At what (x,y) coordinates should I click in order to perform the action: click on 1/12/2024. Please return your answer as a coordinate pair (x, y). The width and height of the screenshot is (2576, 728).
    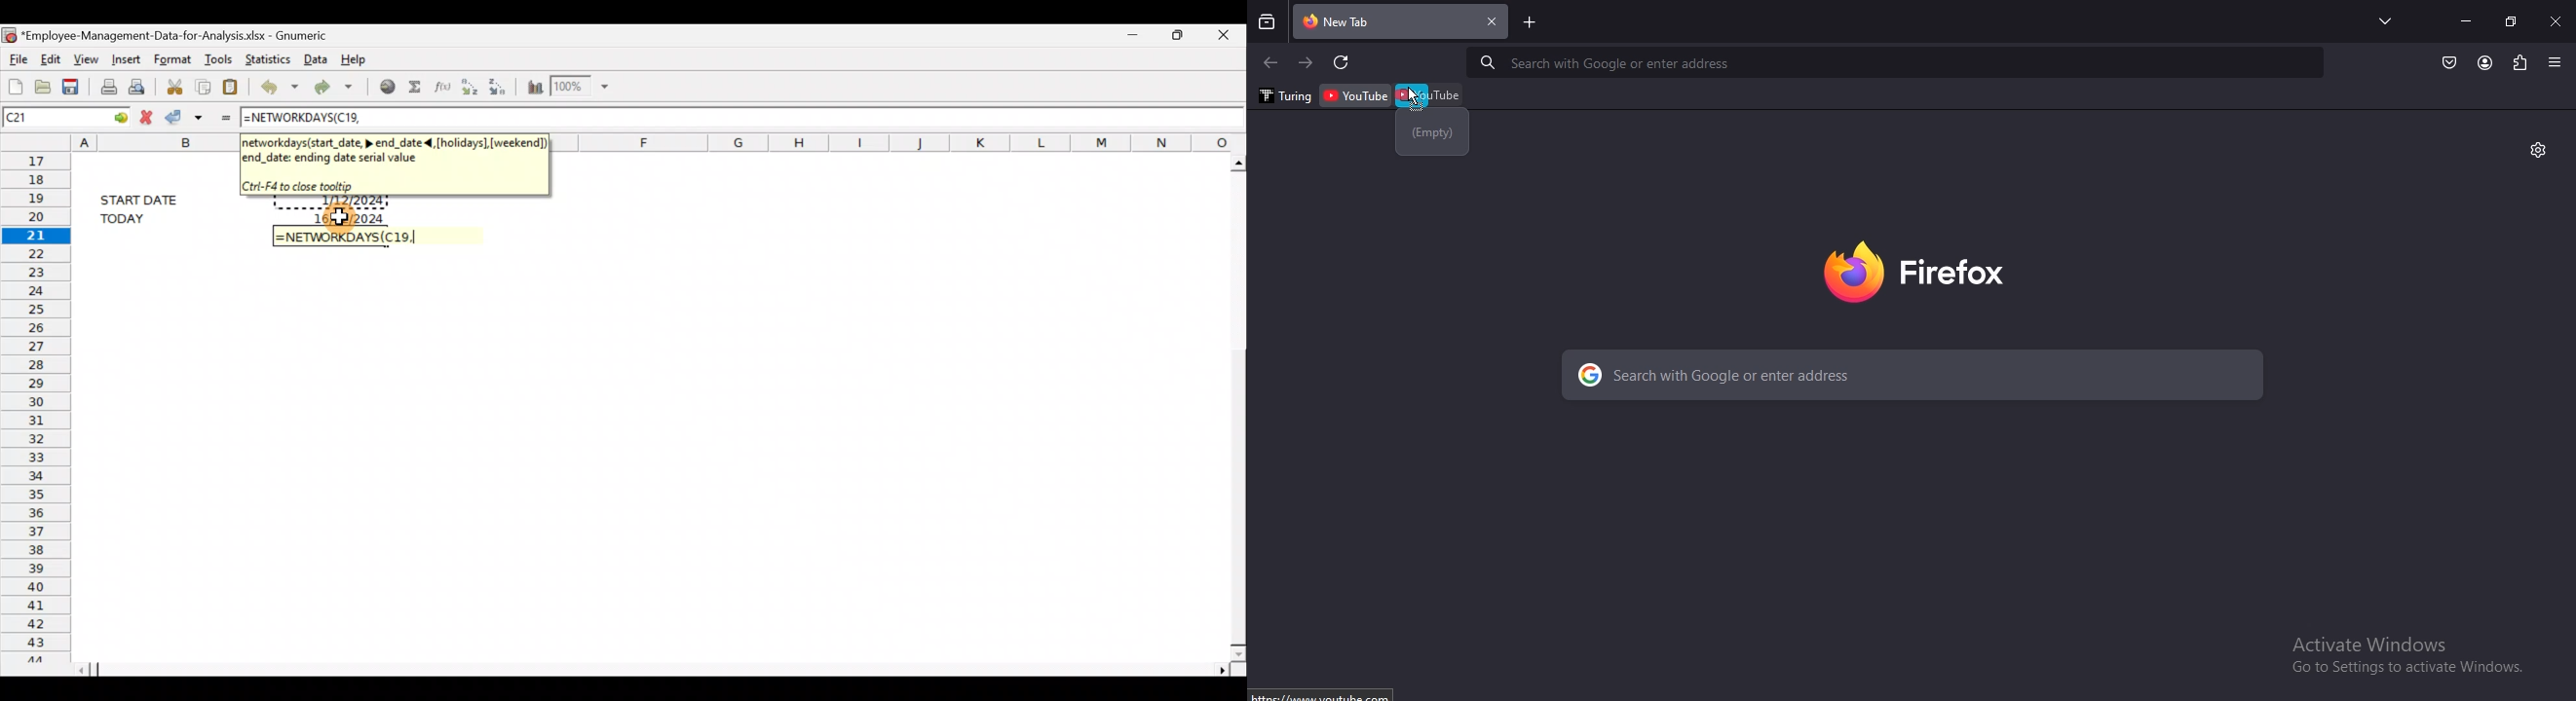
    Looking at the image, I should click on (350, 203).